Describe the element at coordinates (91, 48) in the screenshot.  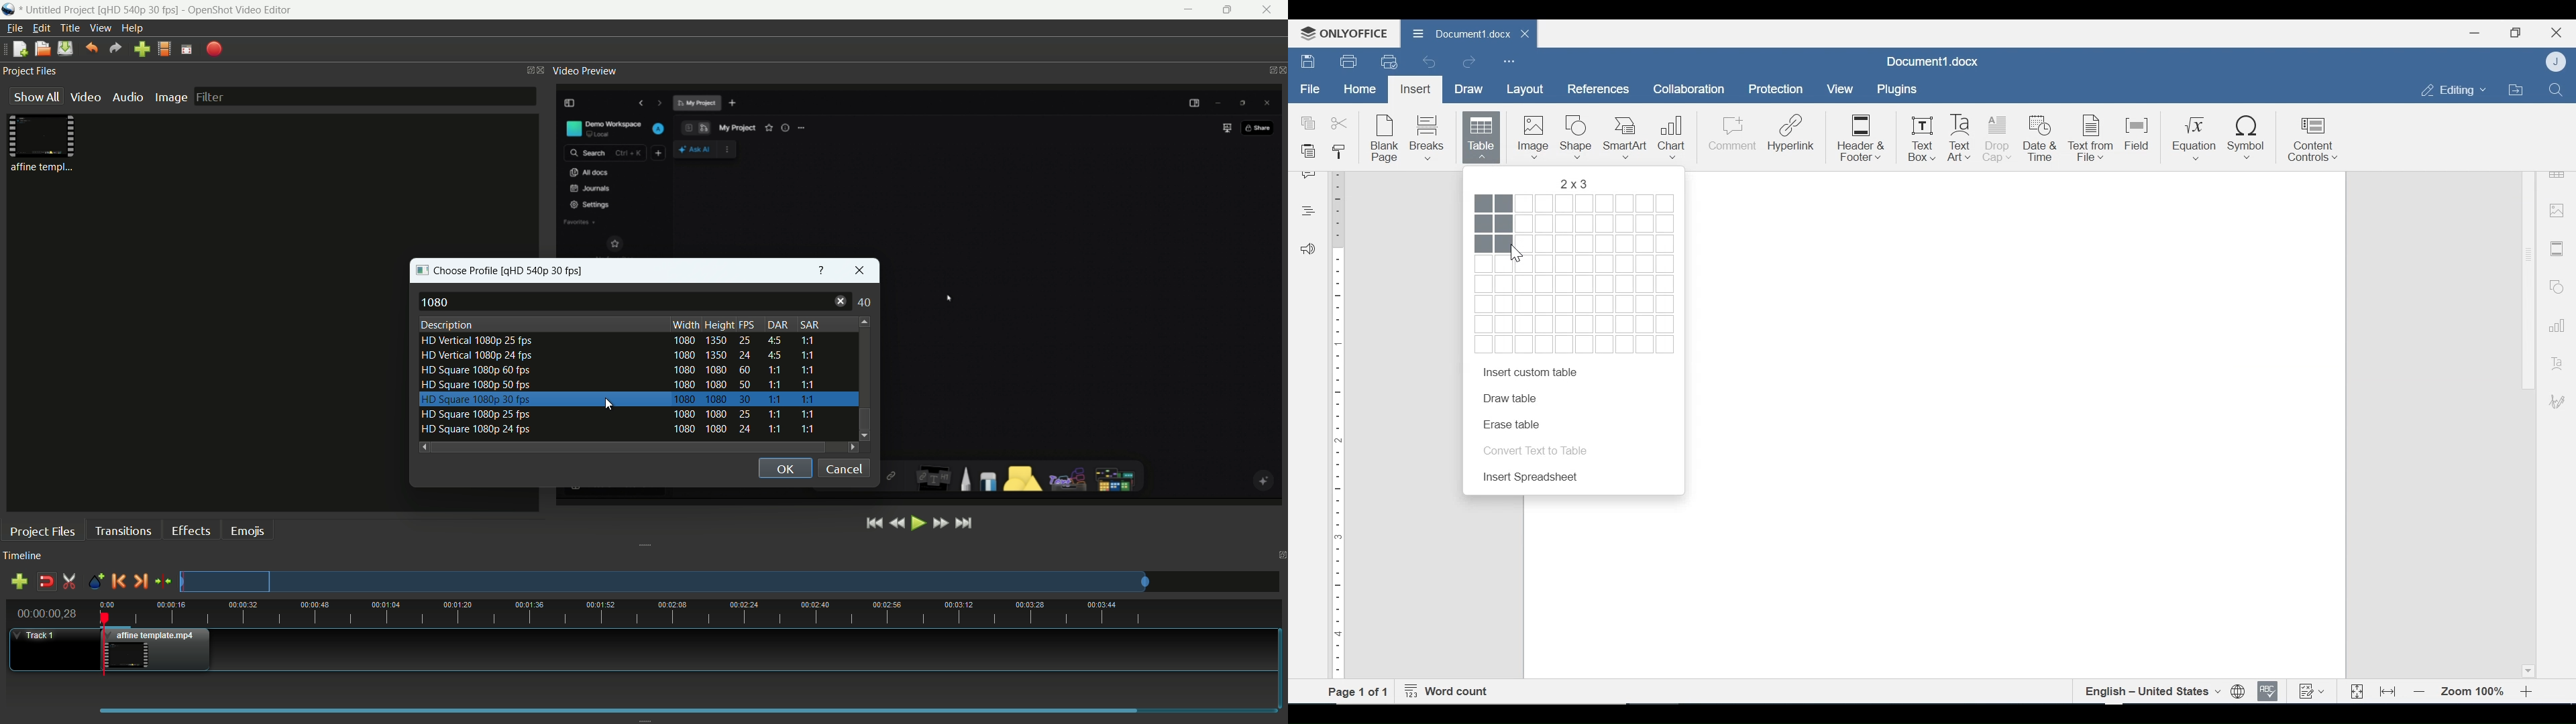
I see `undo` at that location.